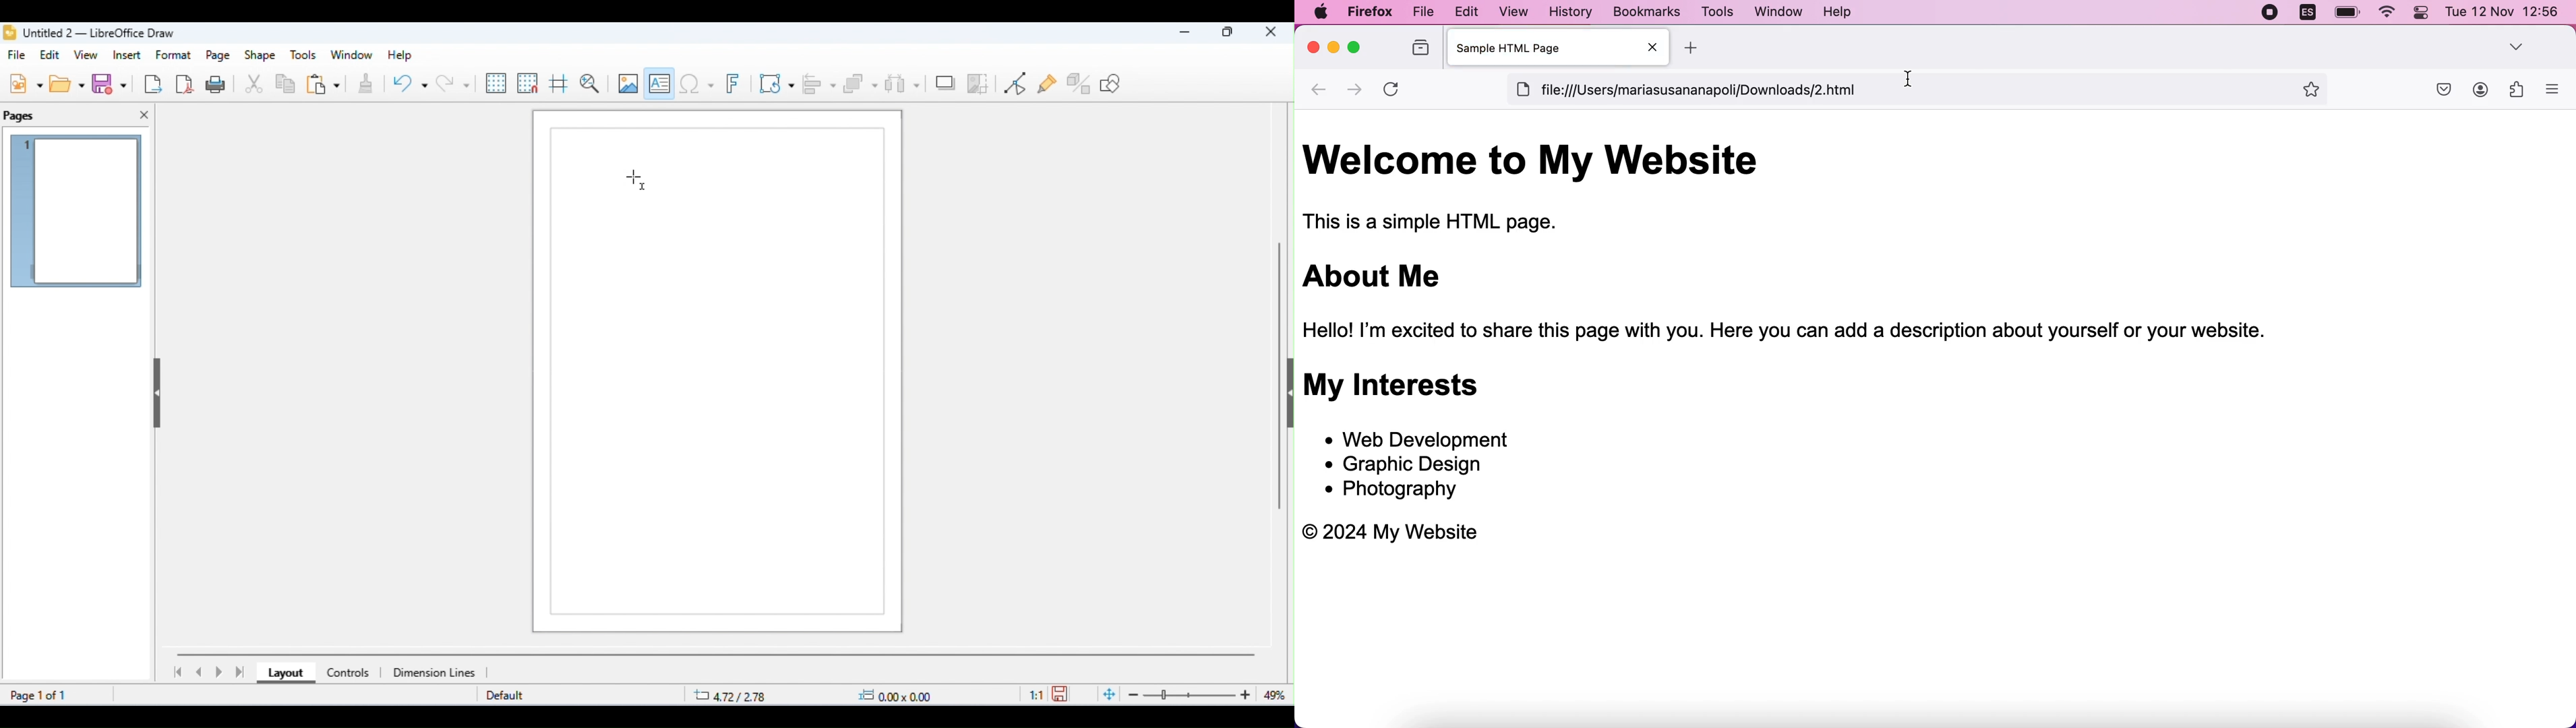  I want to click on view, so click(88, 56).